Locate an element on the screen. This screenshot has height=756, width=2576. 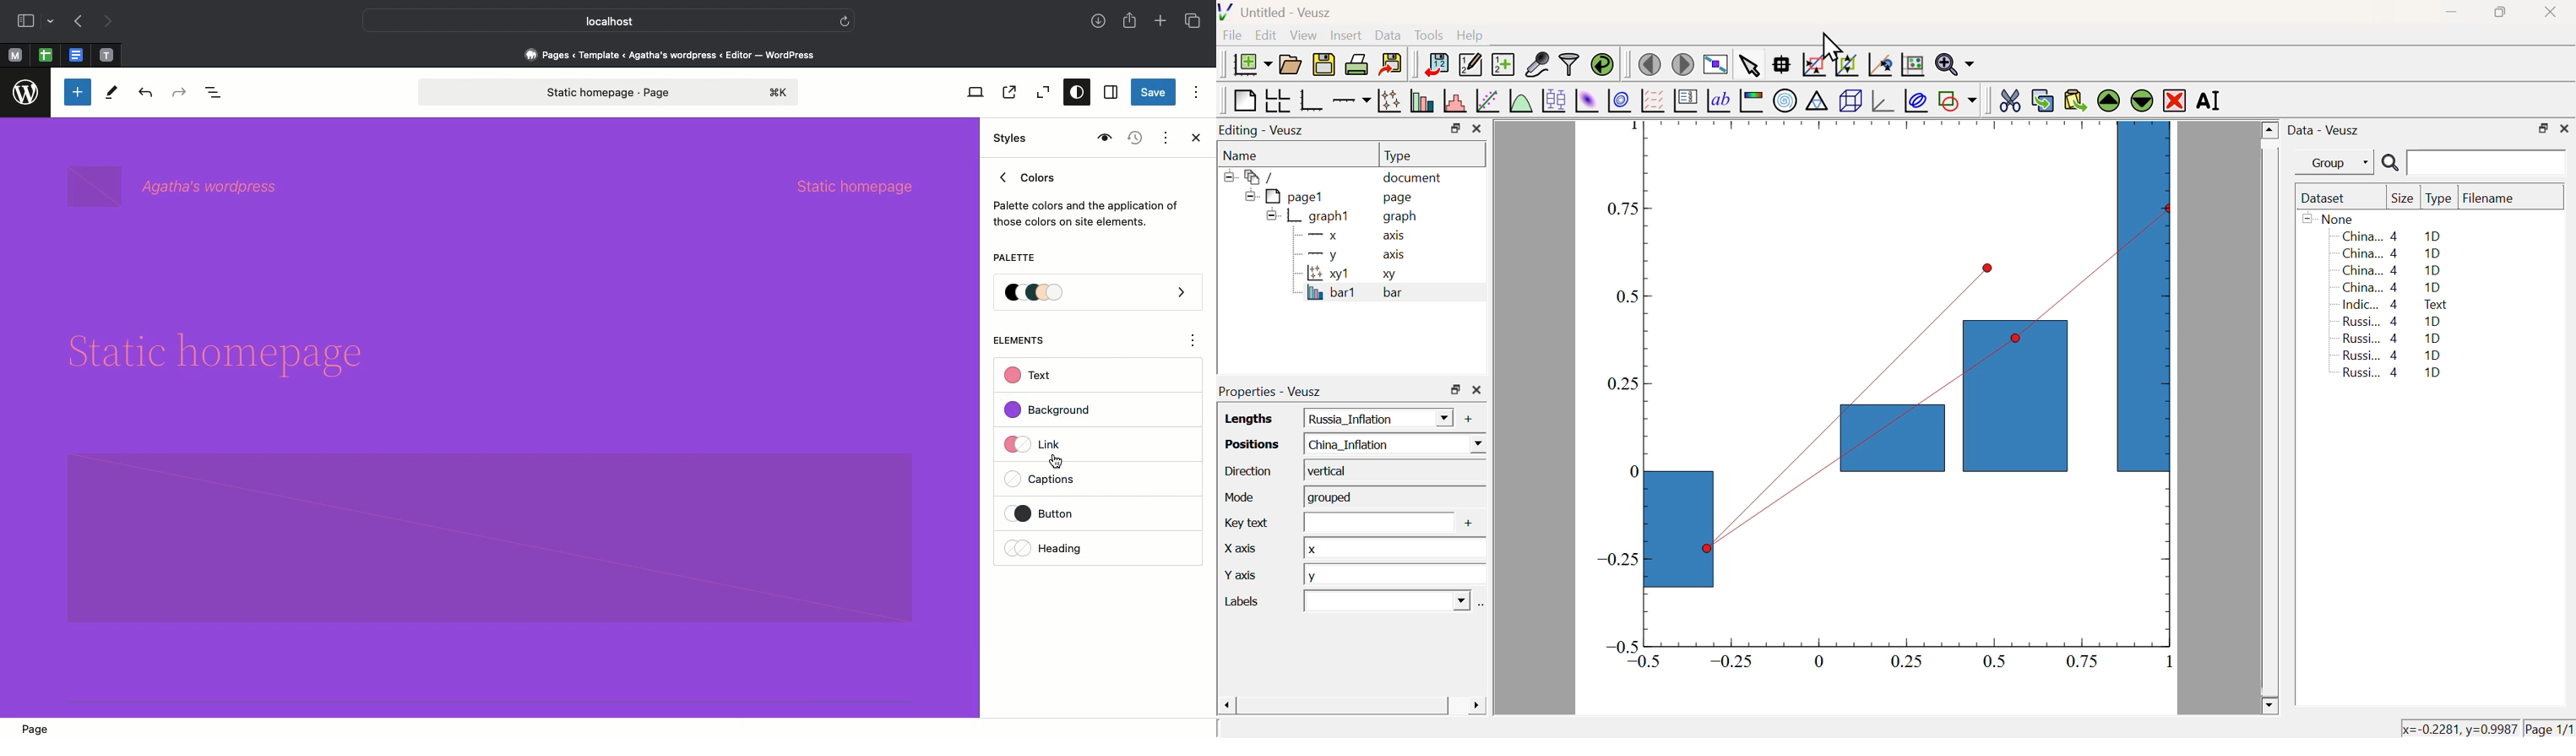
Settings is located at coordinates (1109, 93).